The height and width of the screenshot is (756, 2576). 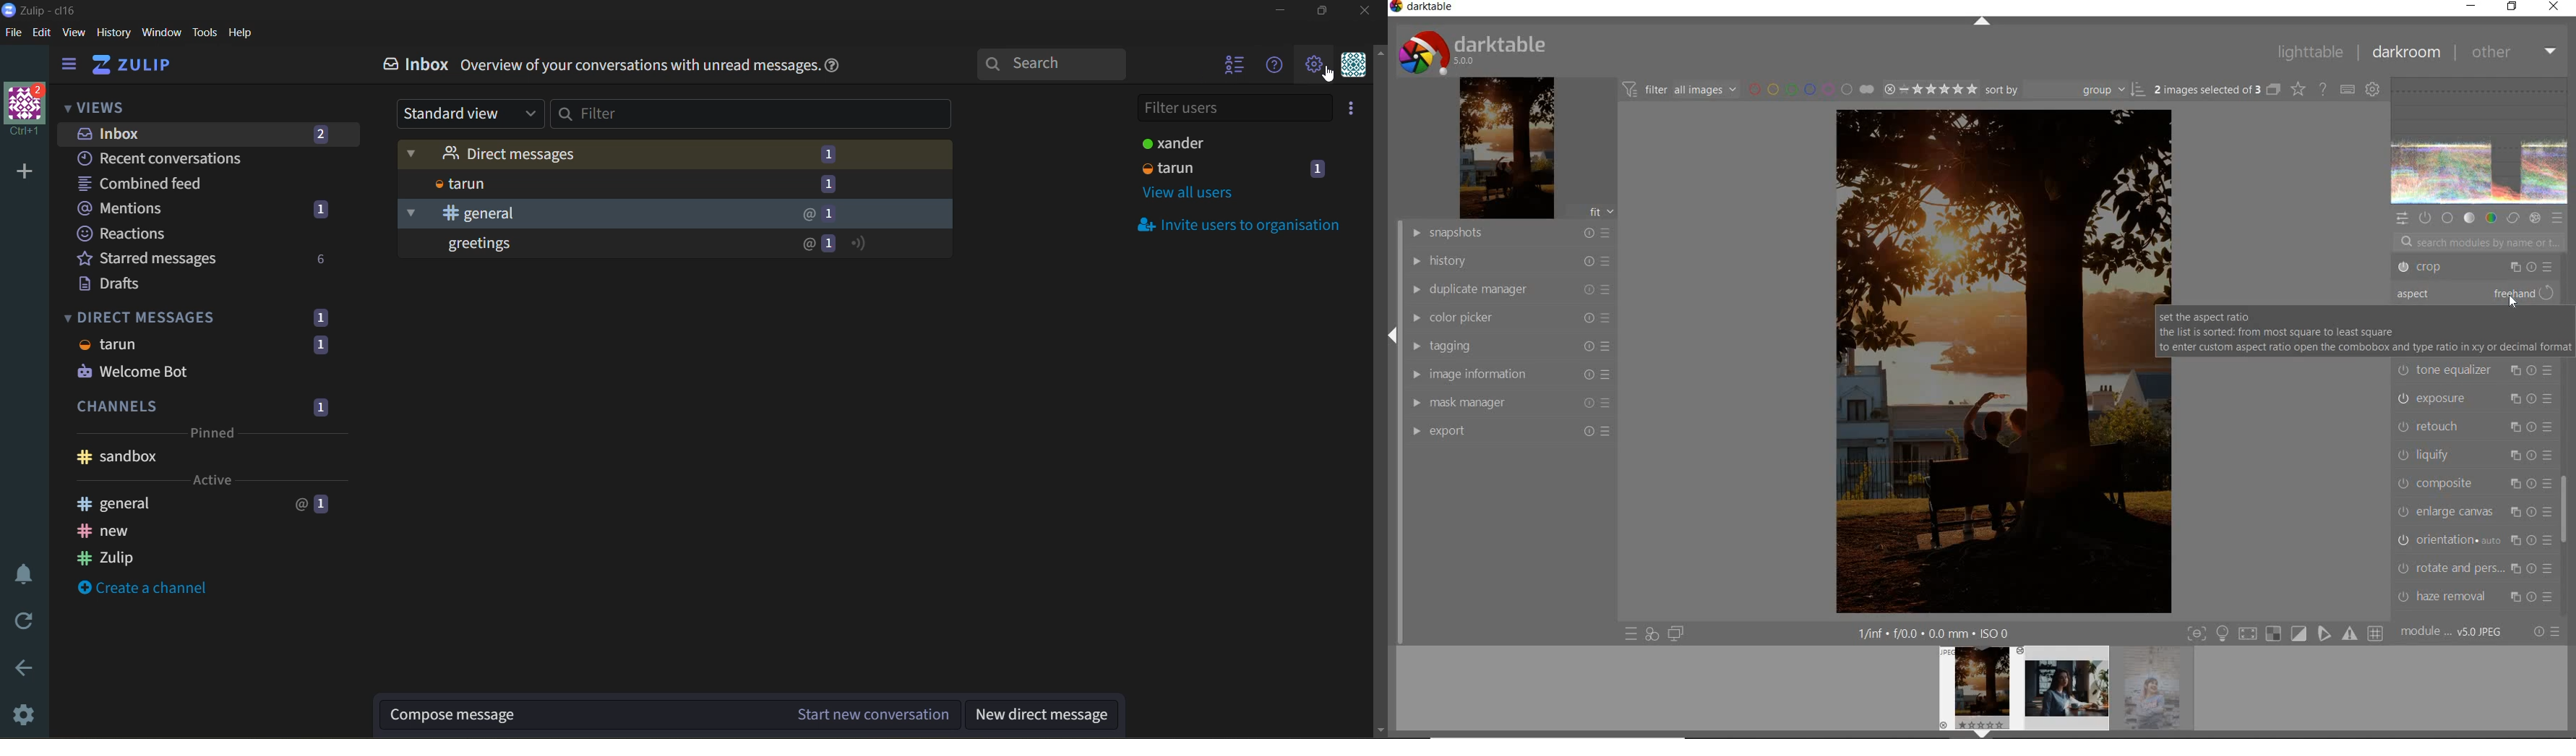 I want to click on expand/collapse, so click(x=1395, y=334).